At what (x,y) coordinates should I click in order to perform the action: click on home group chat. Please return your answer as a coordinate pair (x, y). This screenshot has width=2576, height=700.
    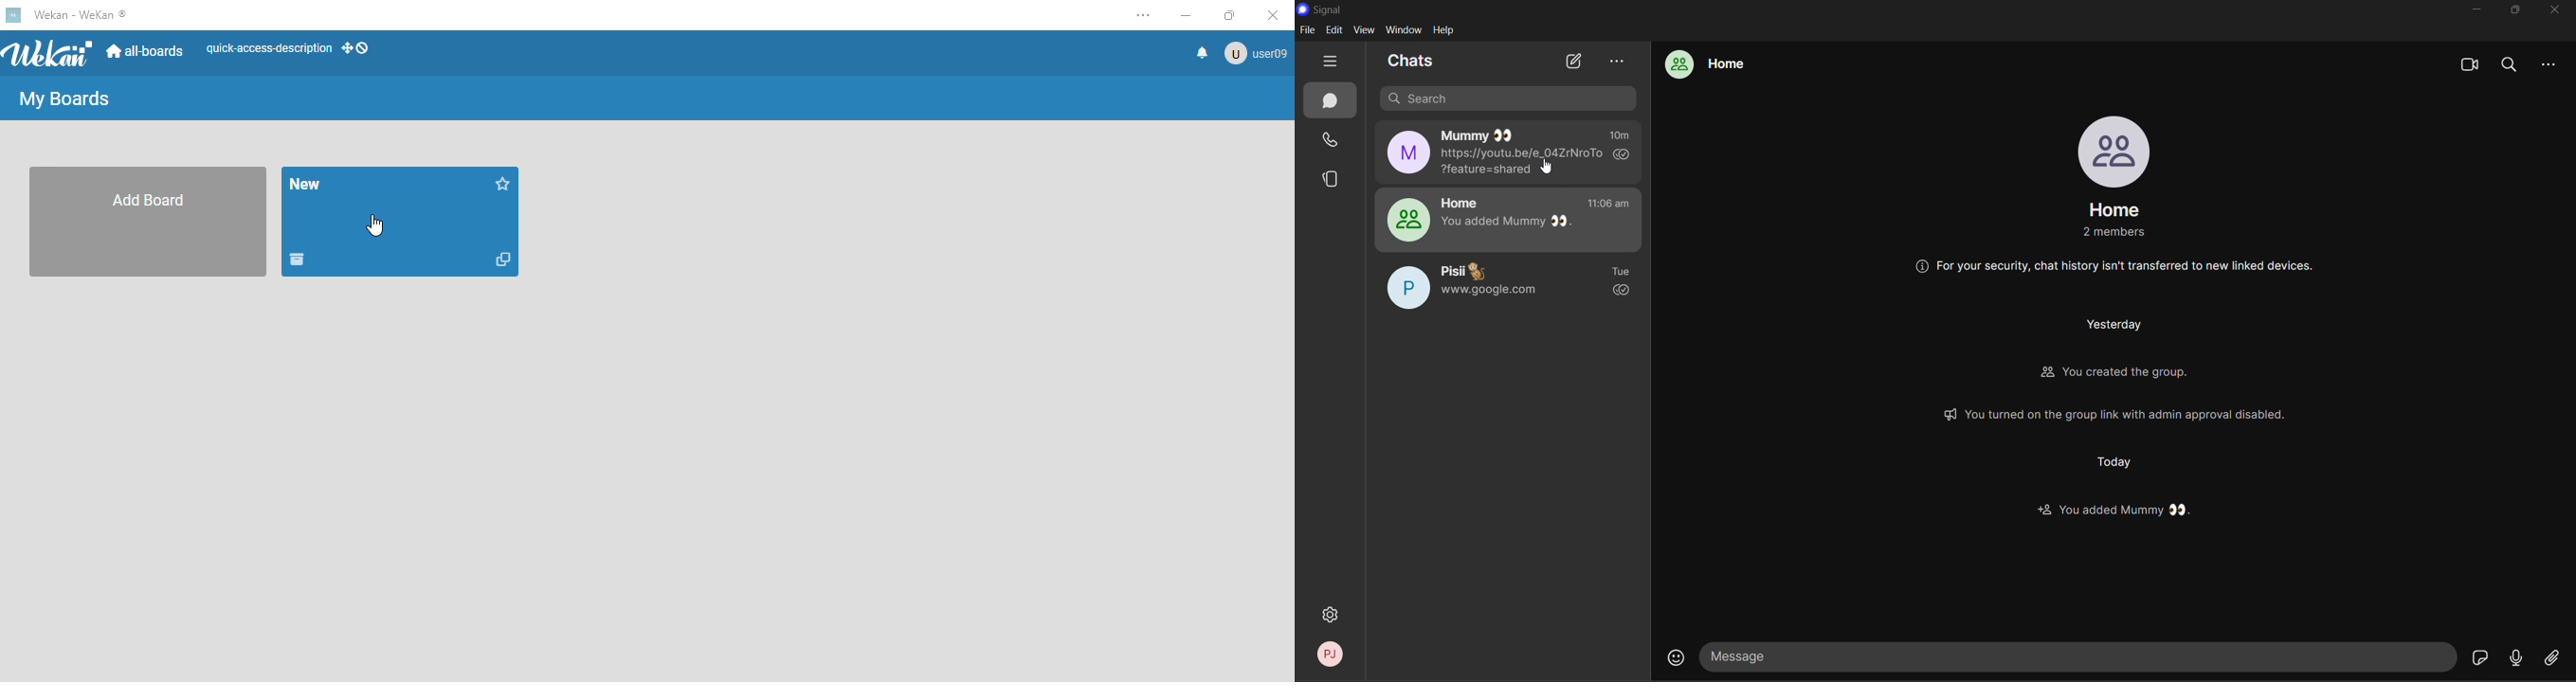
    Looking at the image, I should click on (1711, 65).